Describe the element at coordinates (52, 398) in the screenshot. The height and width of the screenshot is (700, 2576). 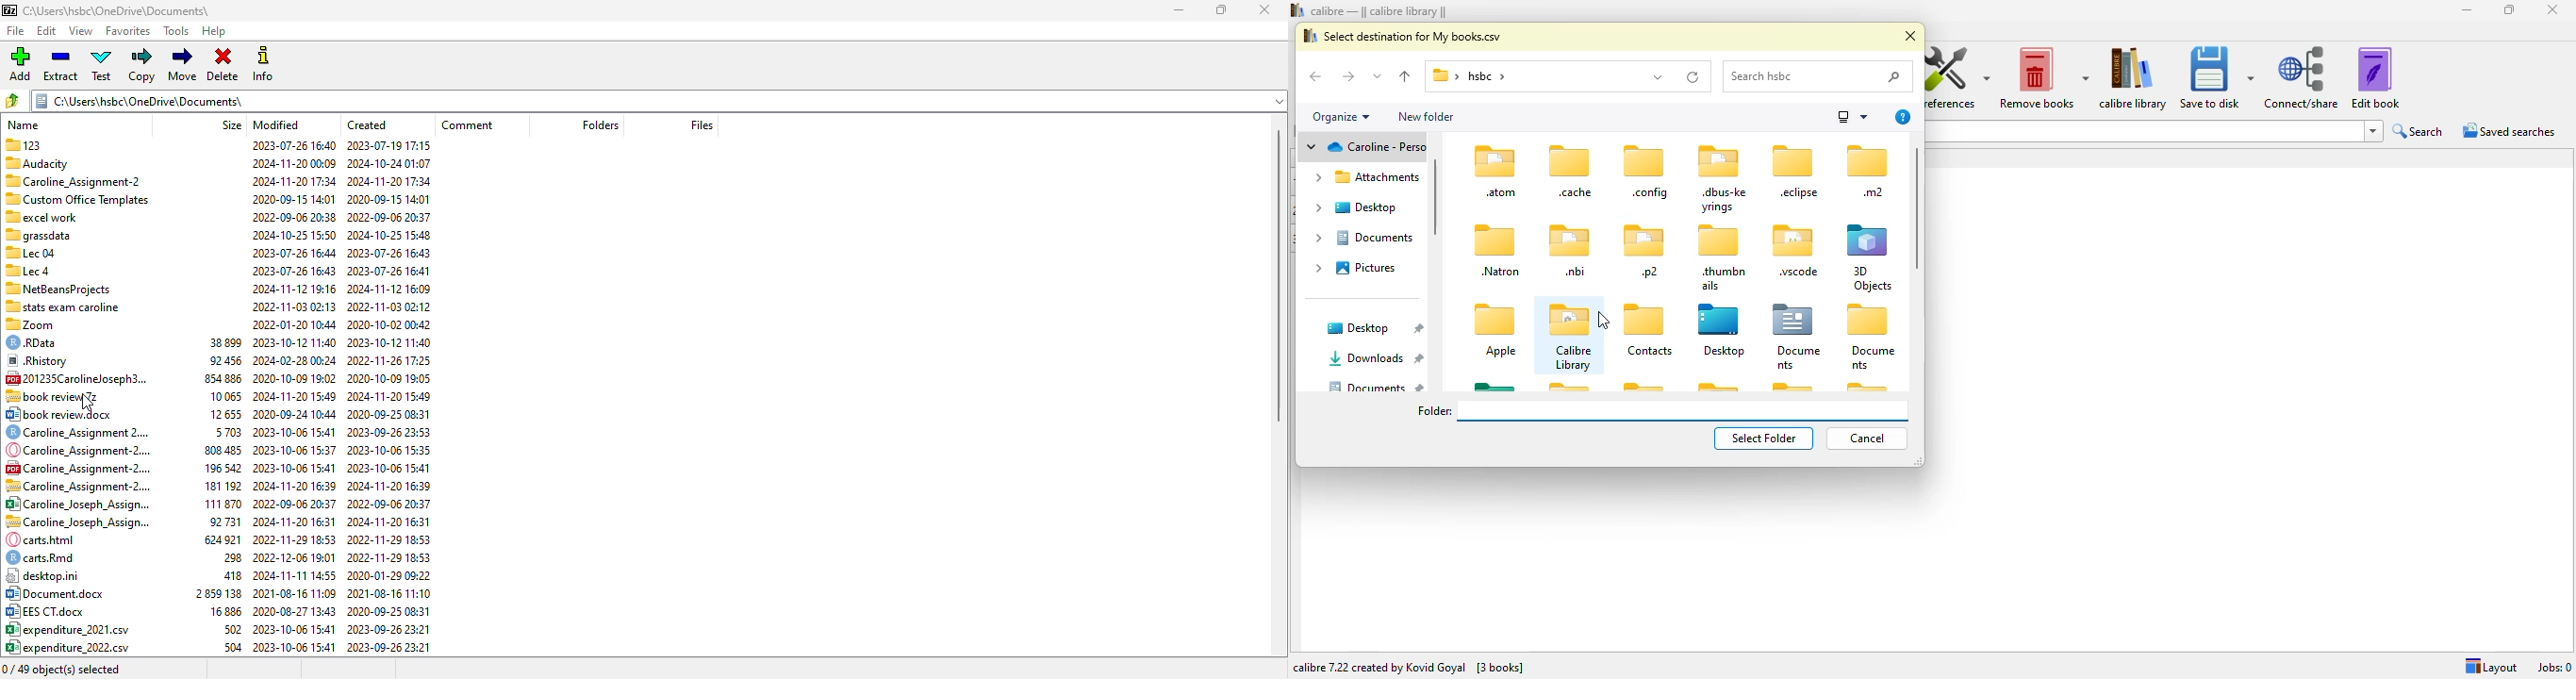
I see `.7z file` at that location.